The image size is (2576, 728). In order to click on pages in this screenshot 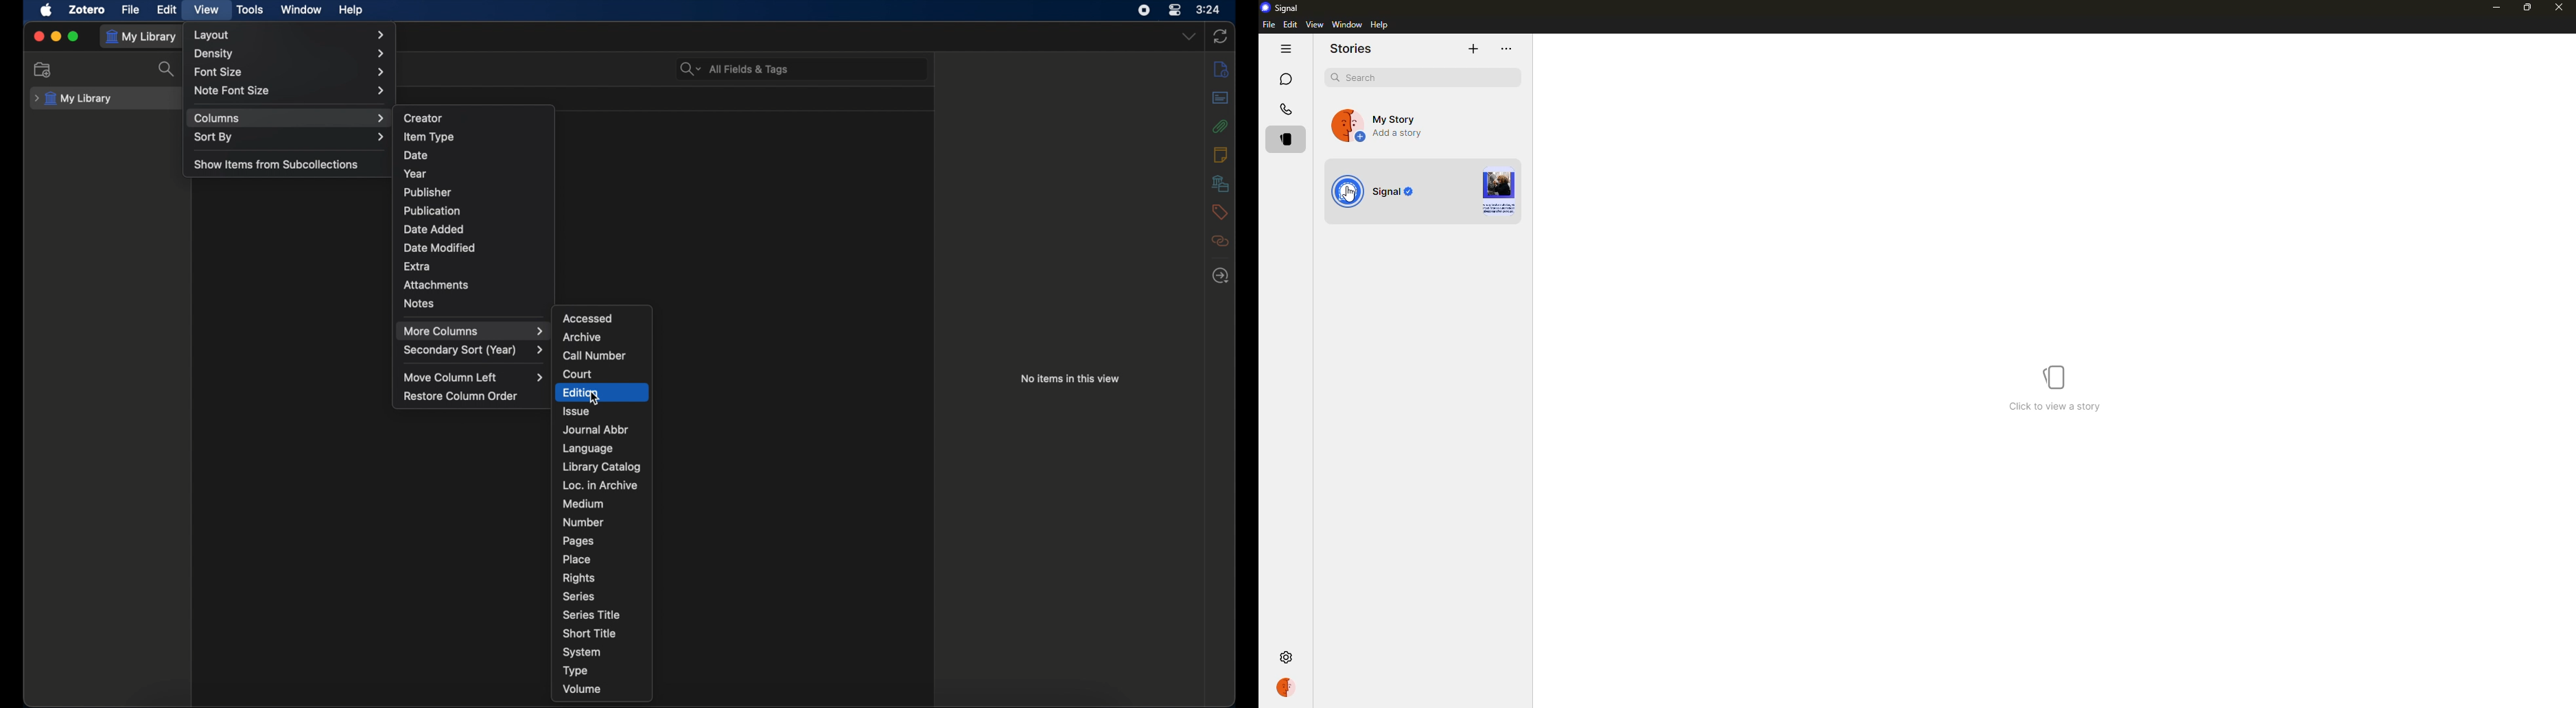, I will do `click(582, 541)`.